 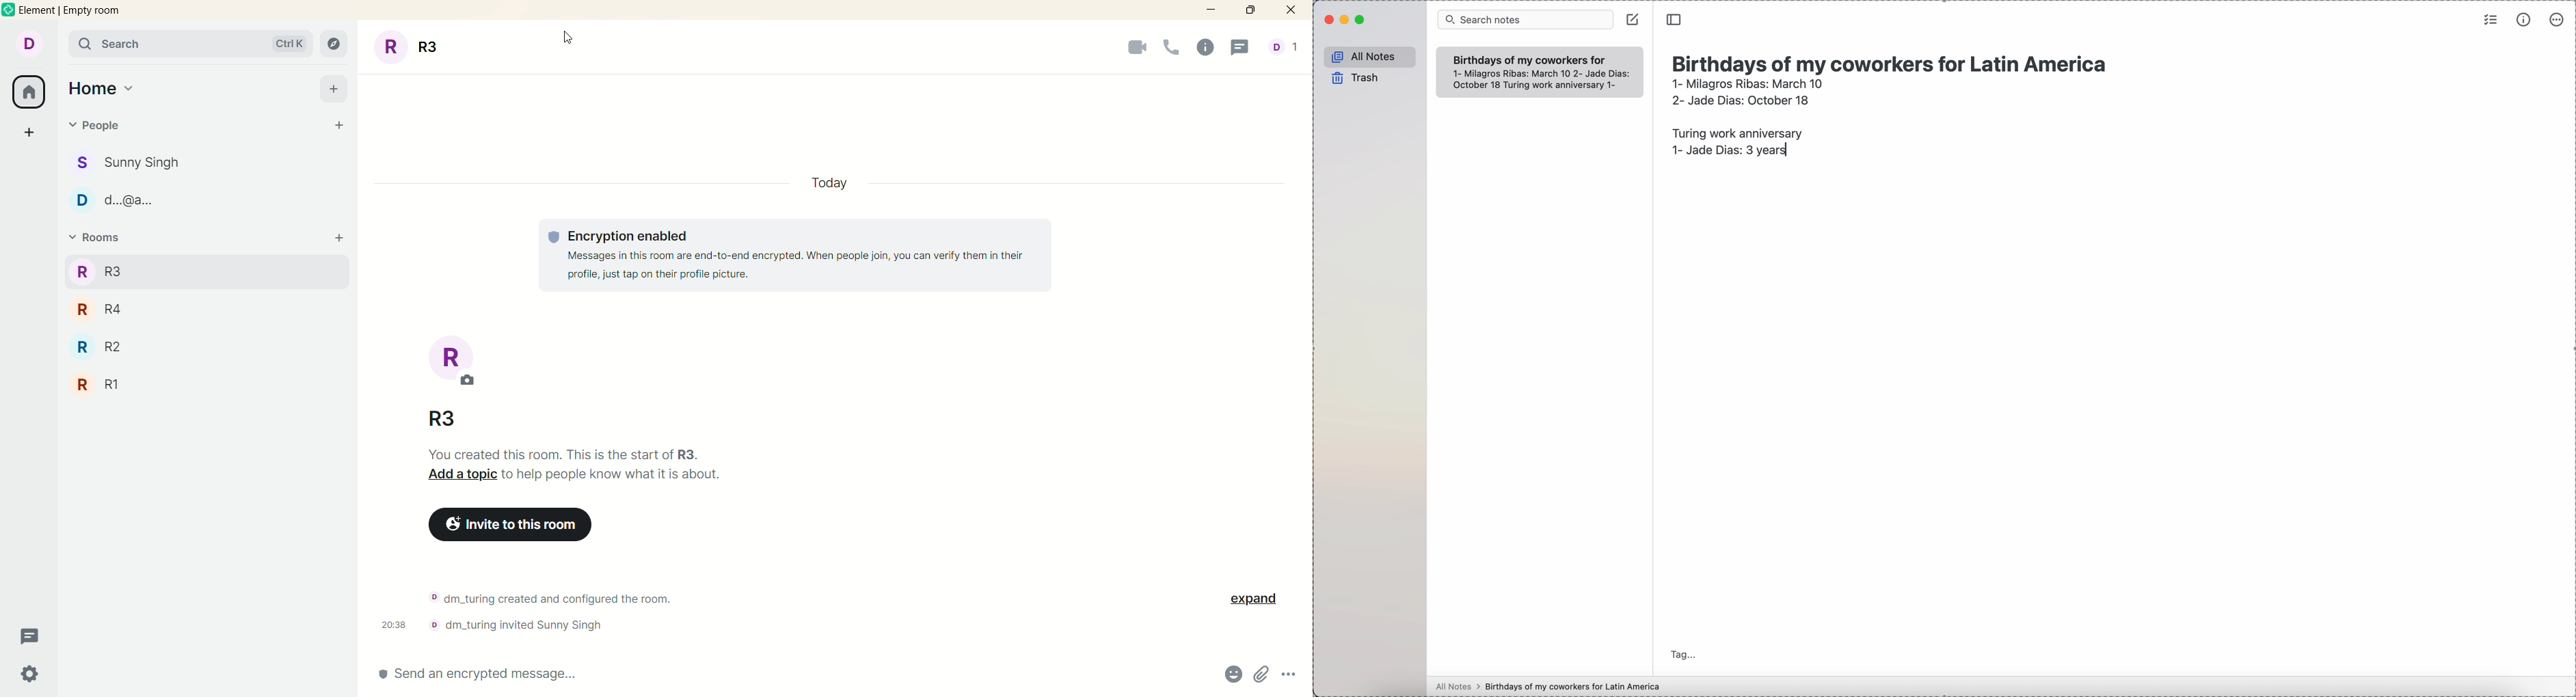 I want to click on threads, so click(x=31, y=637).